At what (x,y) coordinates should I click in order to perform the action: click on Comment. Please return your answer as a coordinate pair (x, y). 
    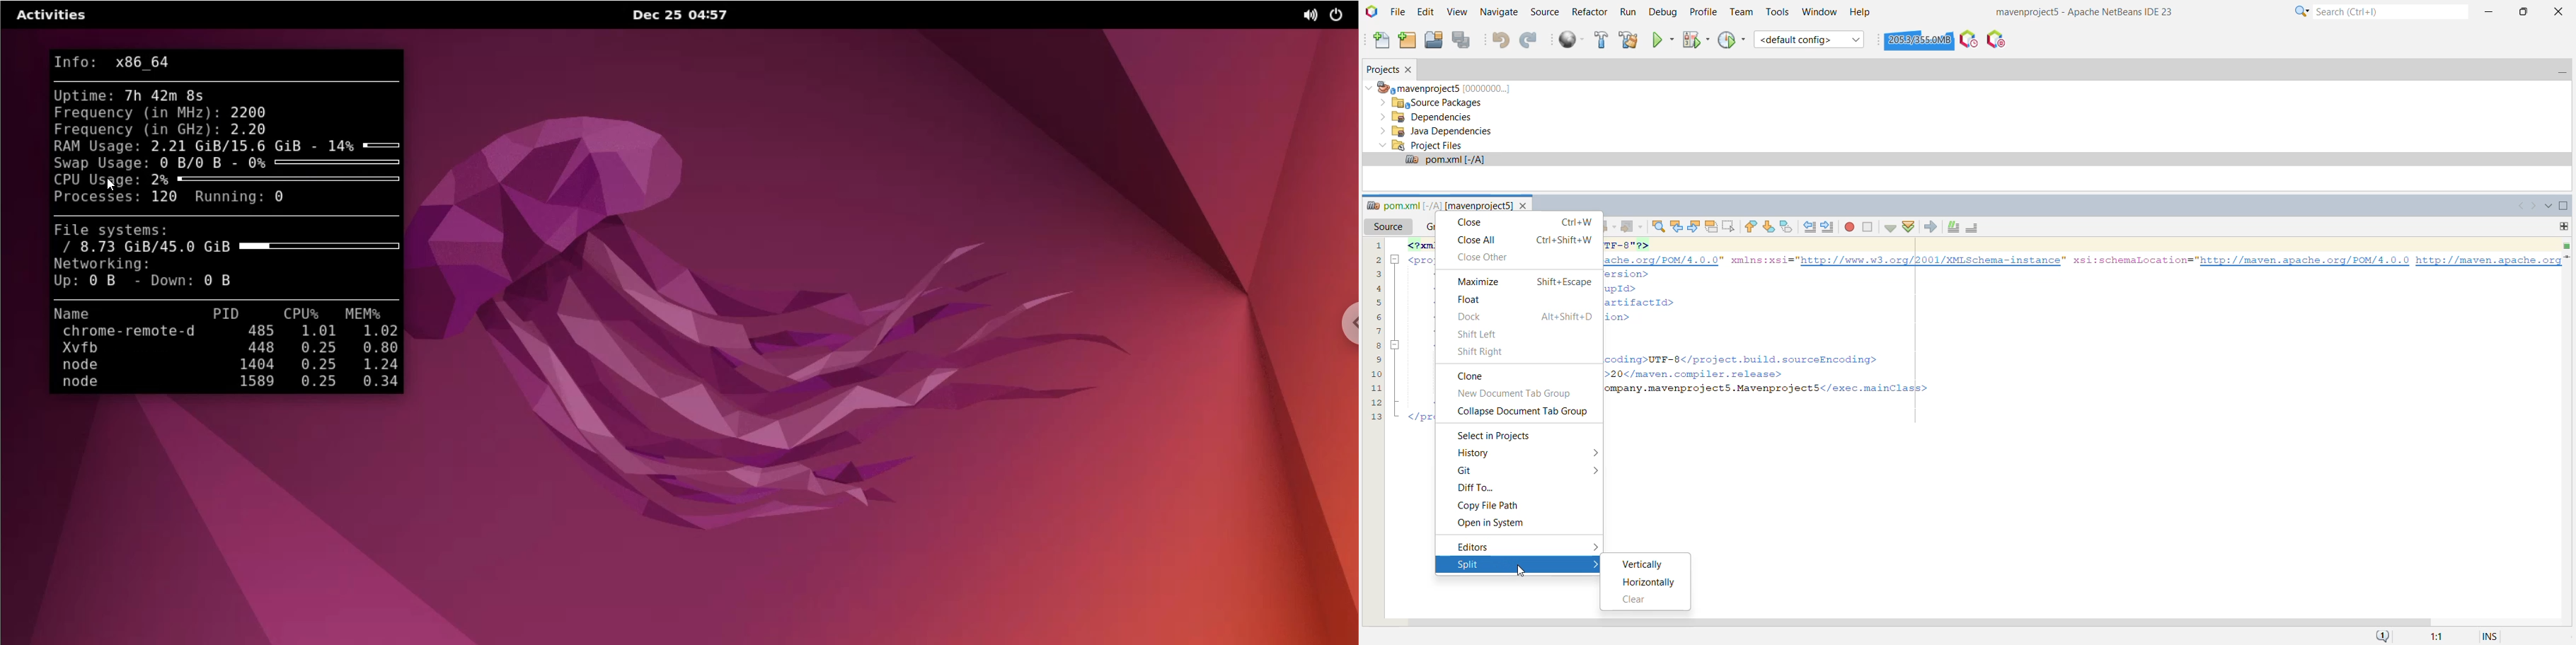
    Looking at the image, I should click on (1953, 227).